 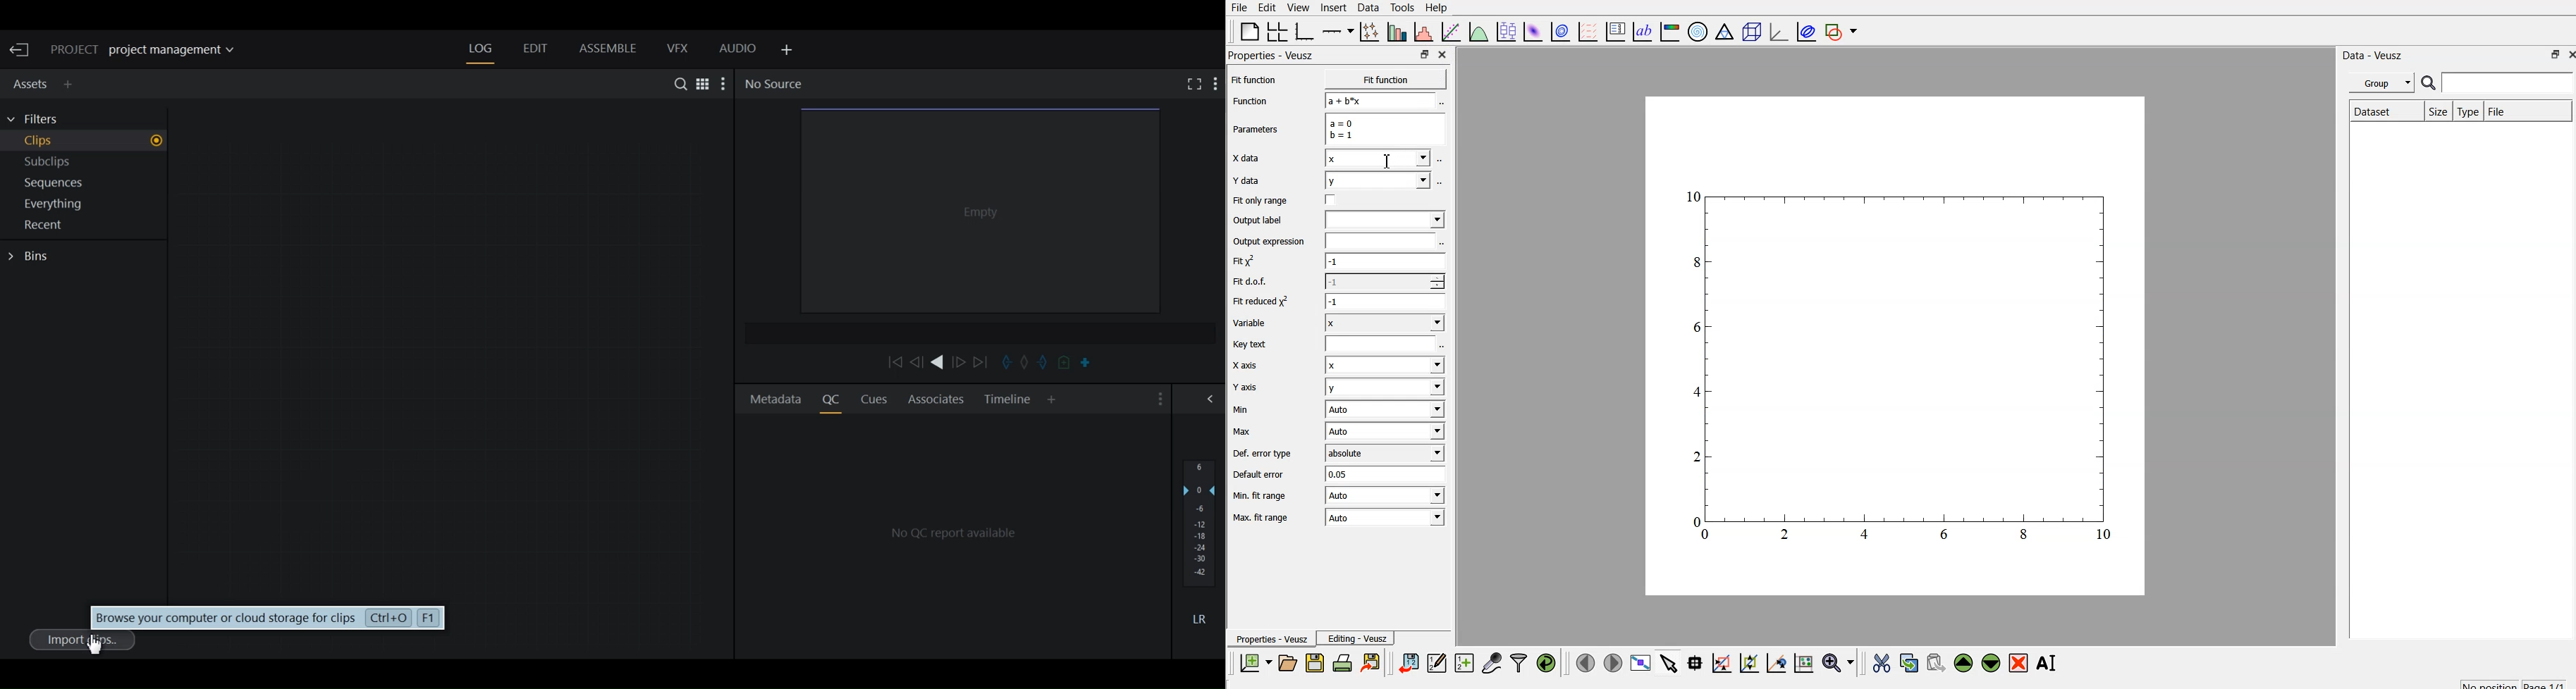 What do you see at coordinates (1025, 364) in the screenshot?
I see `Clear marks` at bounding box center [1025, 364].